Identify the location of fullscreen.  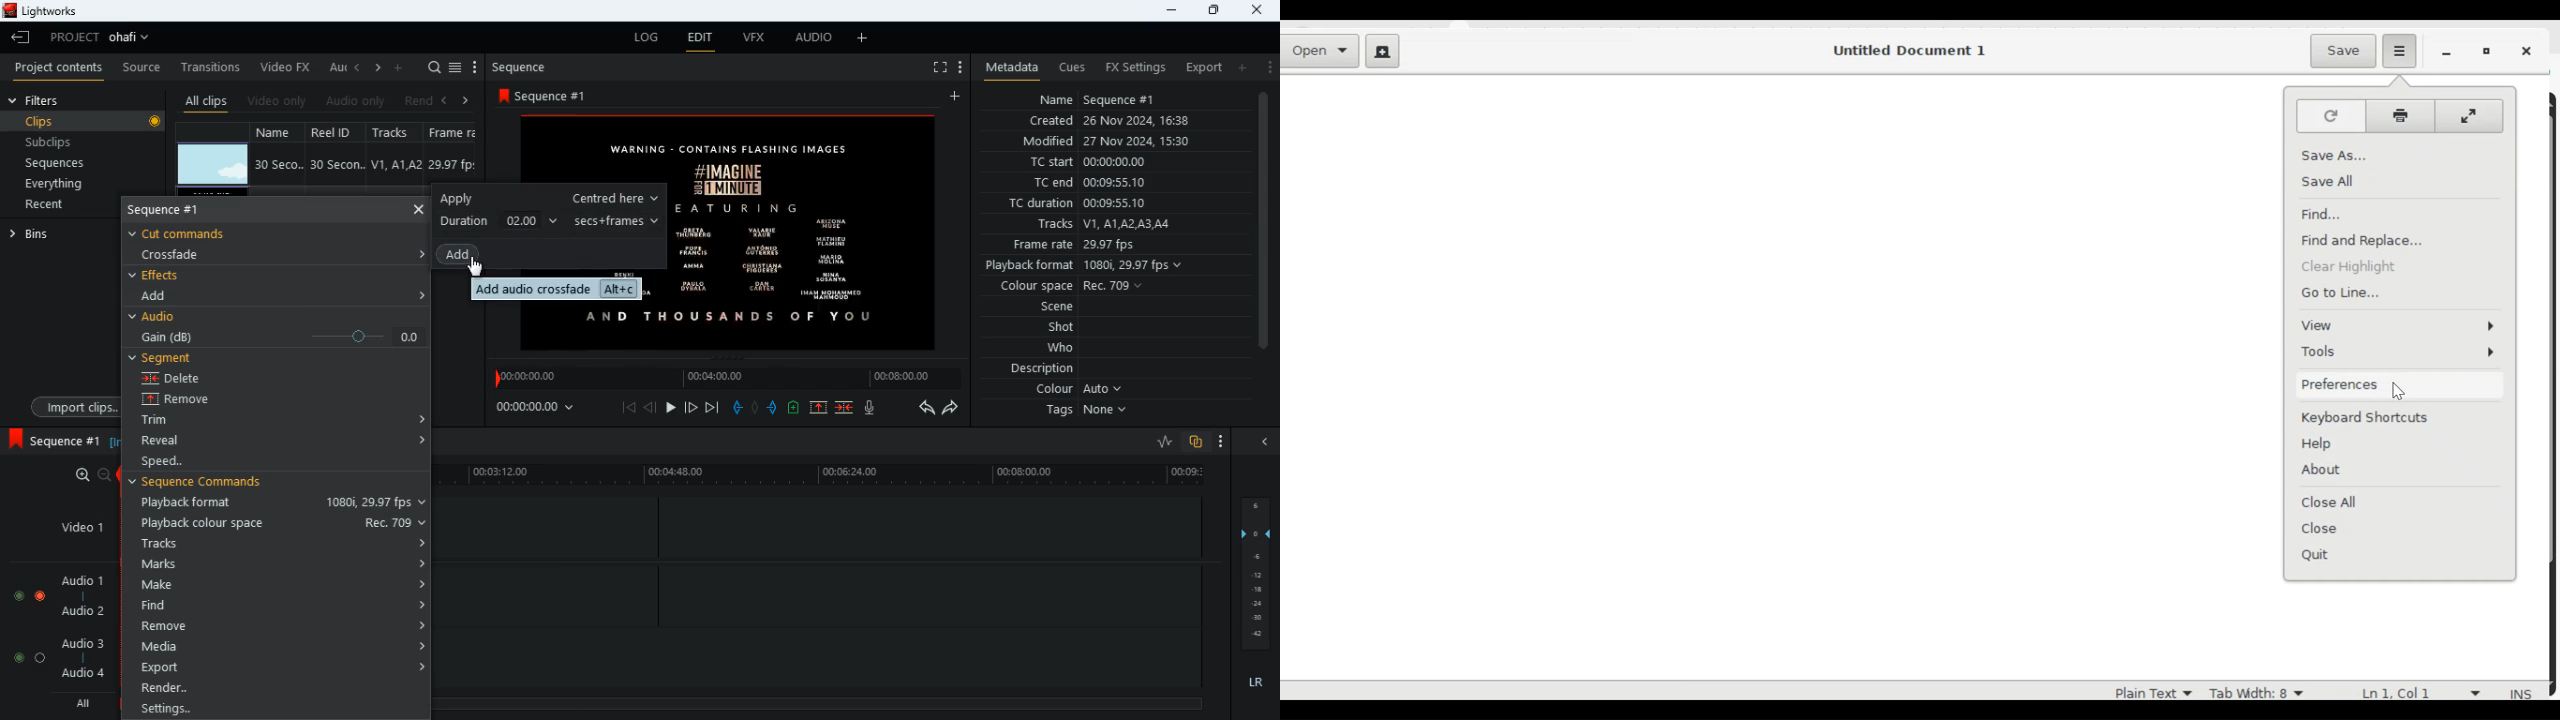
(938, 68).